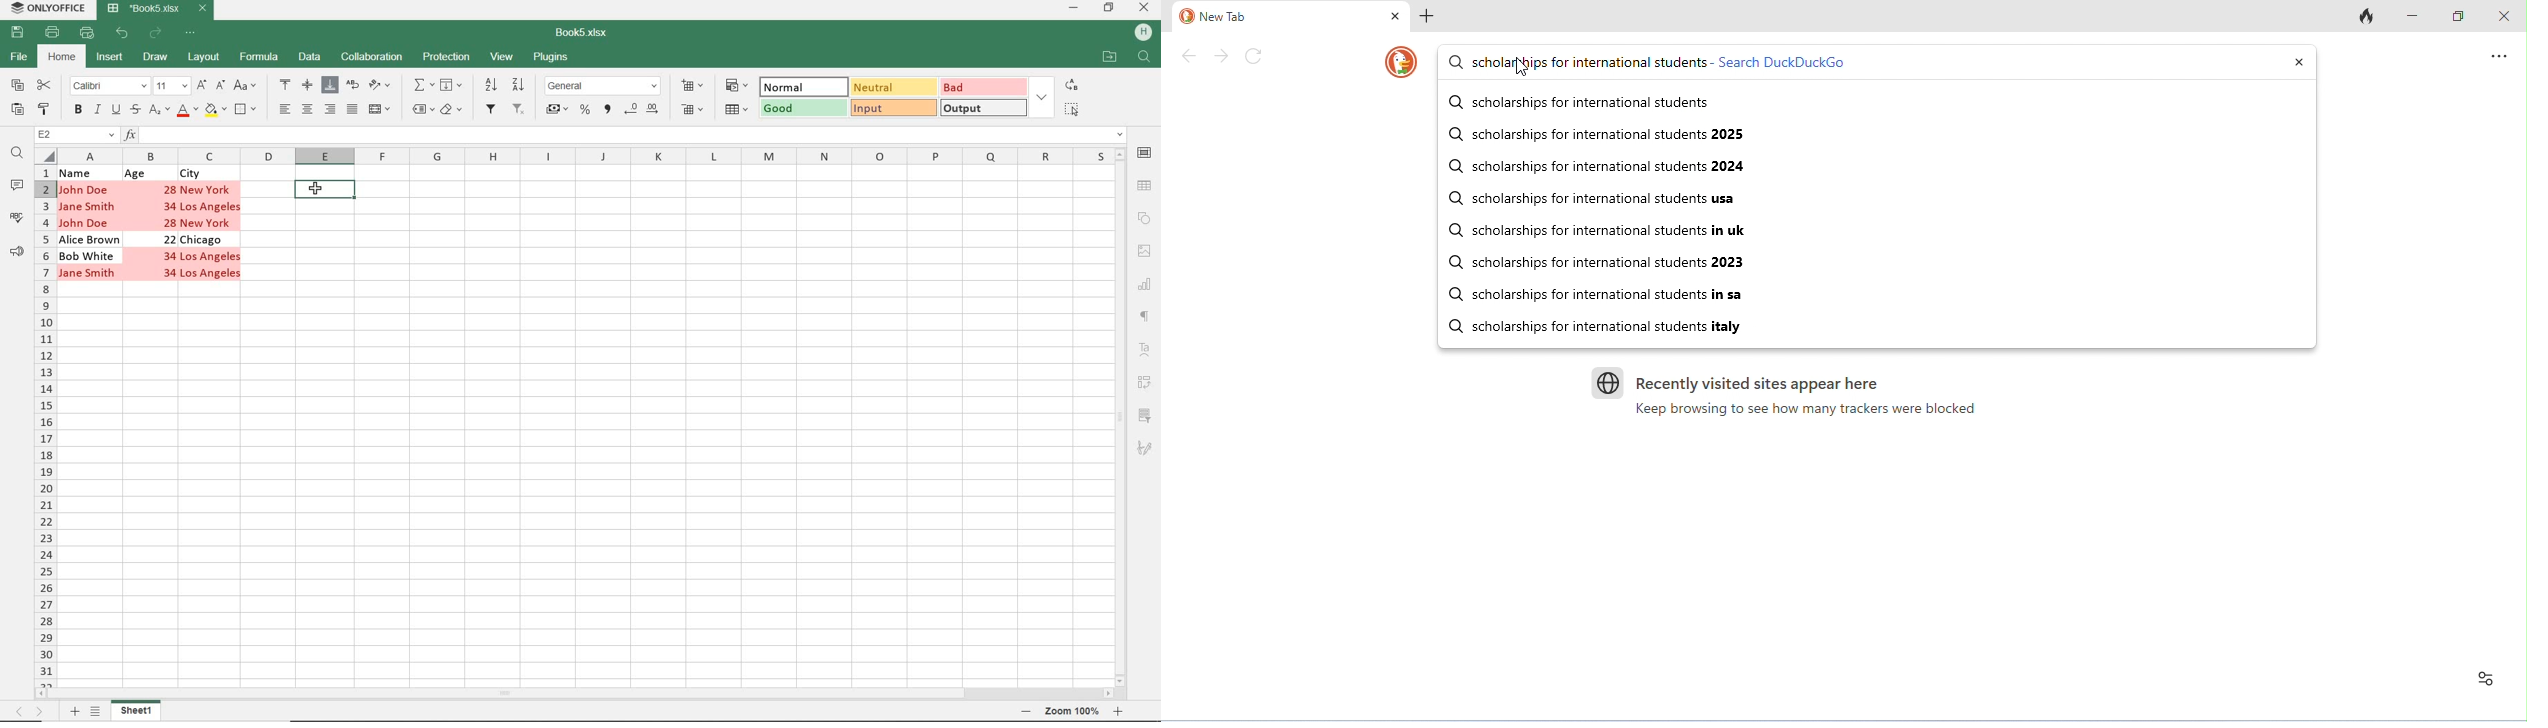 The image size is (2548, 728). I want to click on STRIKETHROUGH, so click(134, 111).